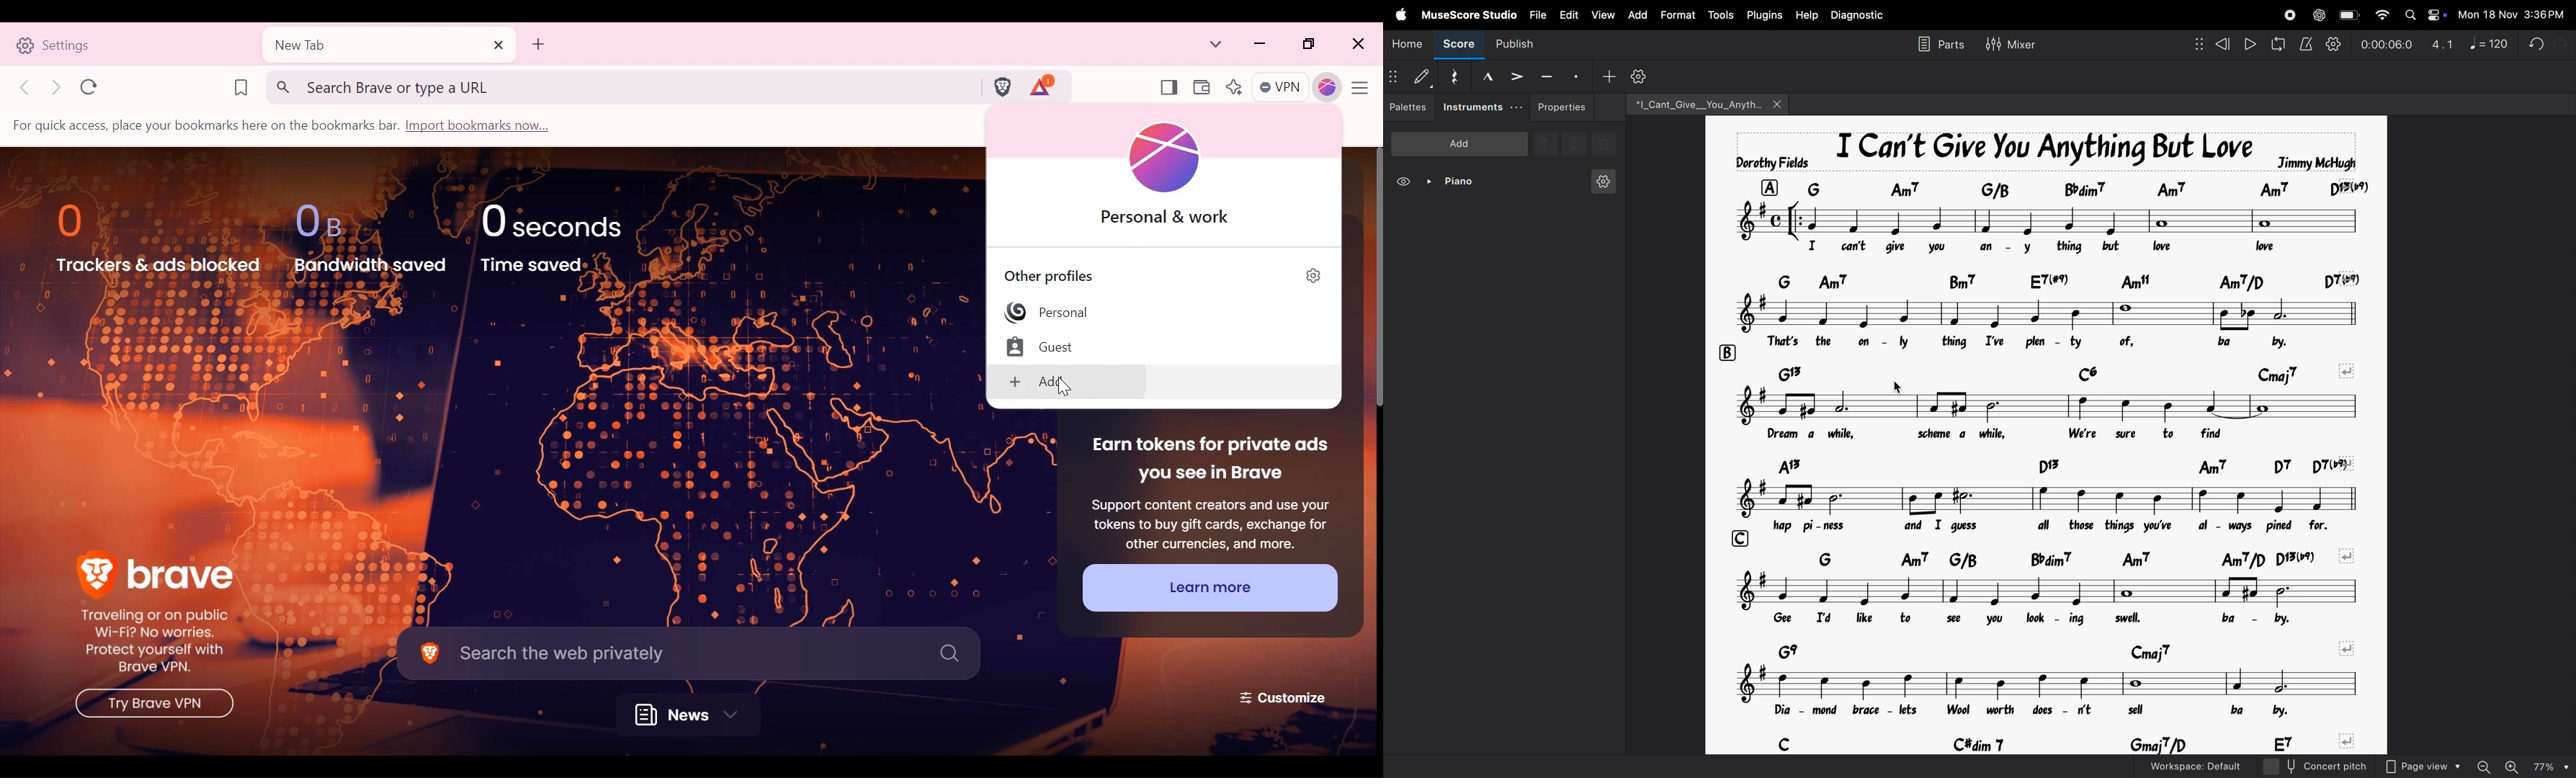 The width and height of the screenshot is (2576, 784). I want to click on page view, so click(2422, 766).